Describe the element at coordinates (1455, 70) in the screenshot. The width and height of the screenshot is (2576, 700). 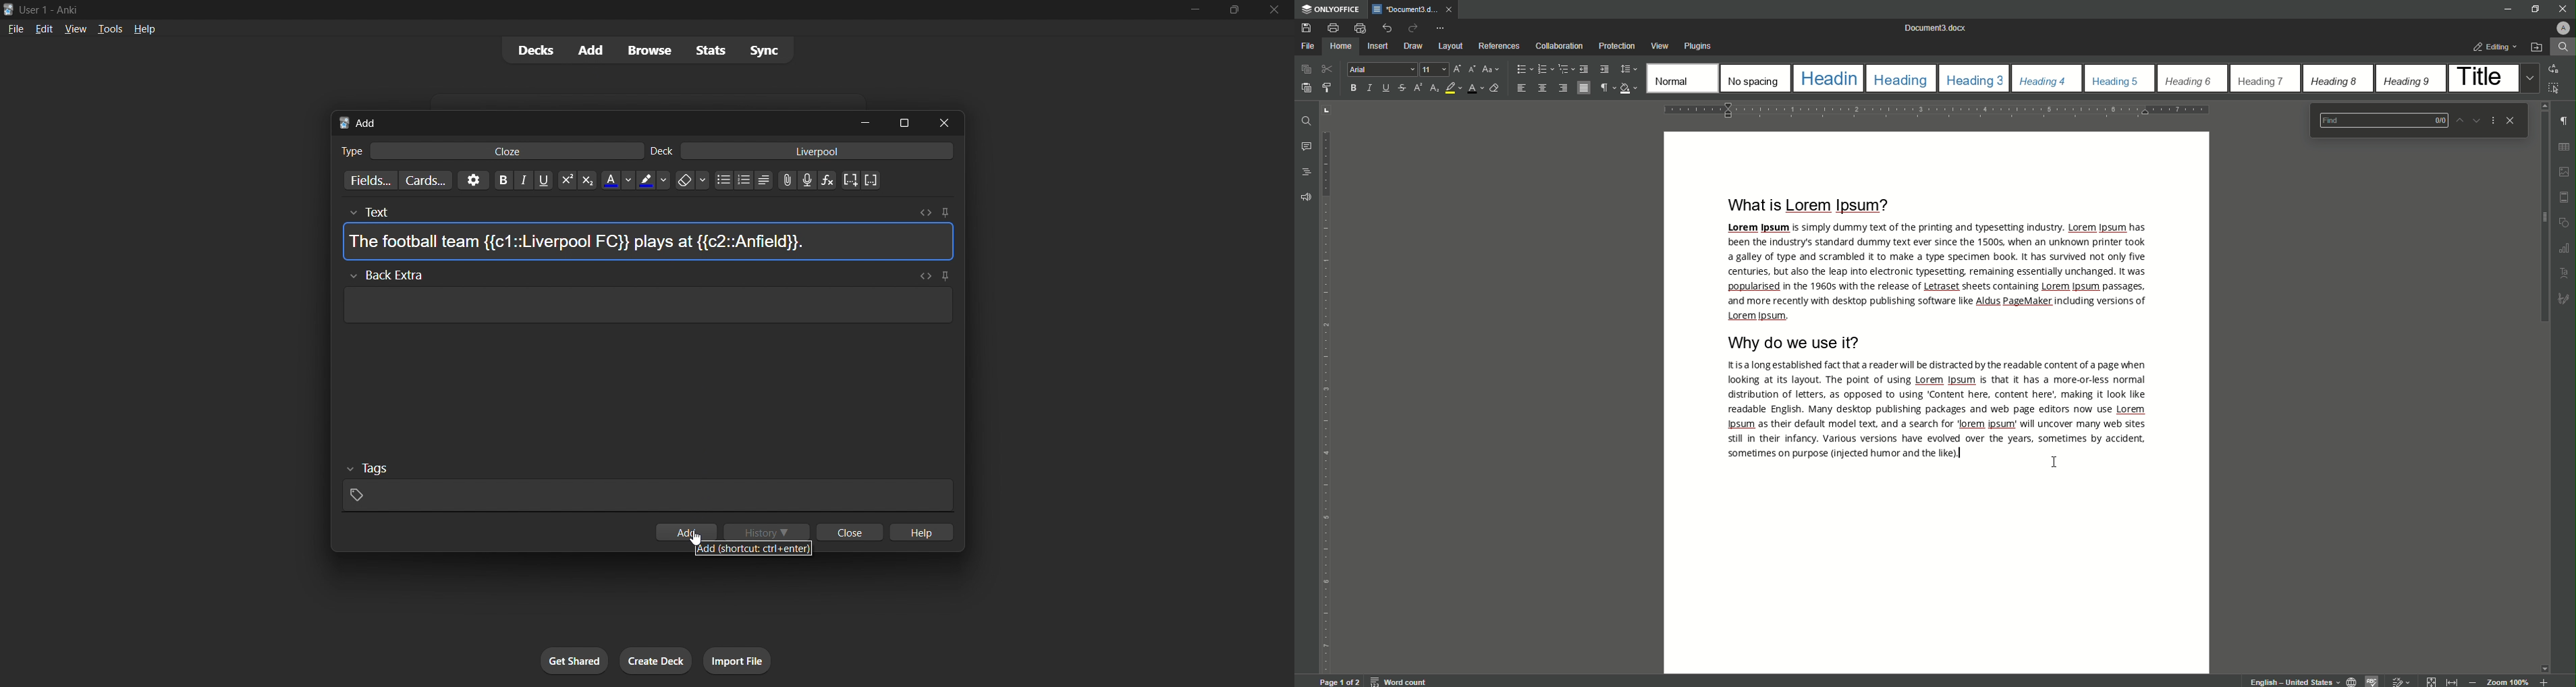
I see `Increment Font Size` at that location.